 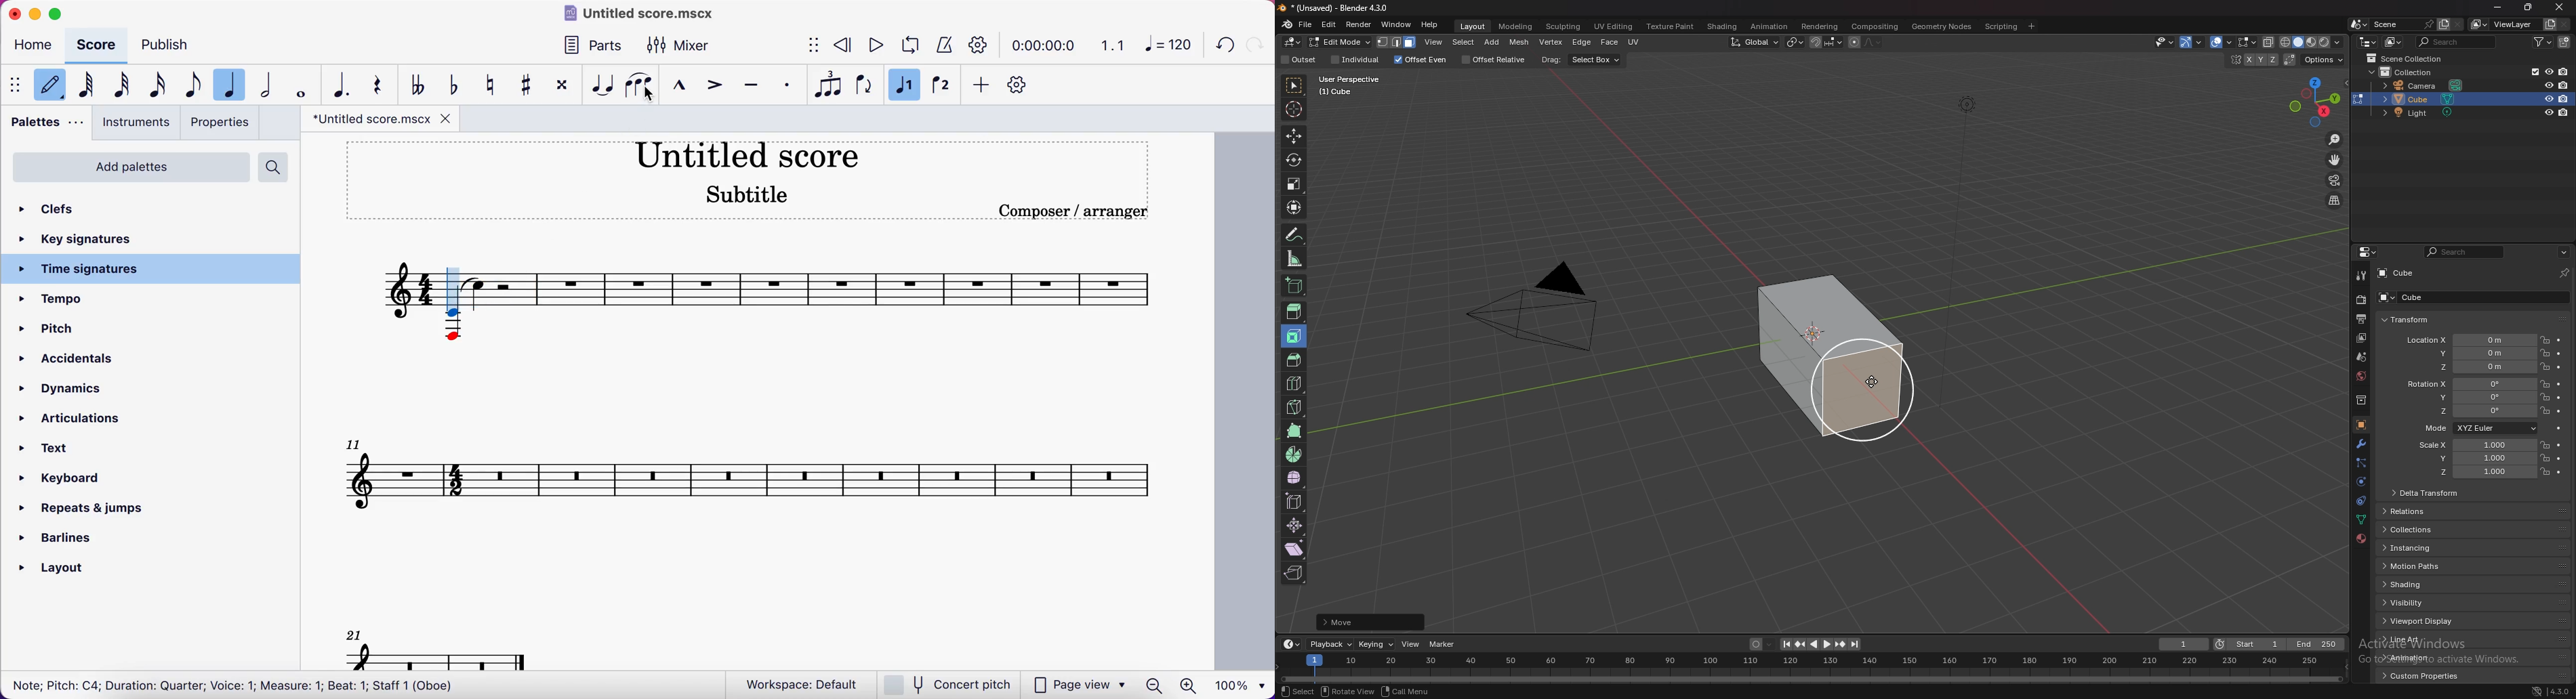 What do you see at coordinates (2360, 376) in the screenshot?
I see `world` at bounding box center [2360, 376].